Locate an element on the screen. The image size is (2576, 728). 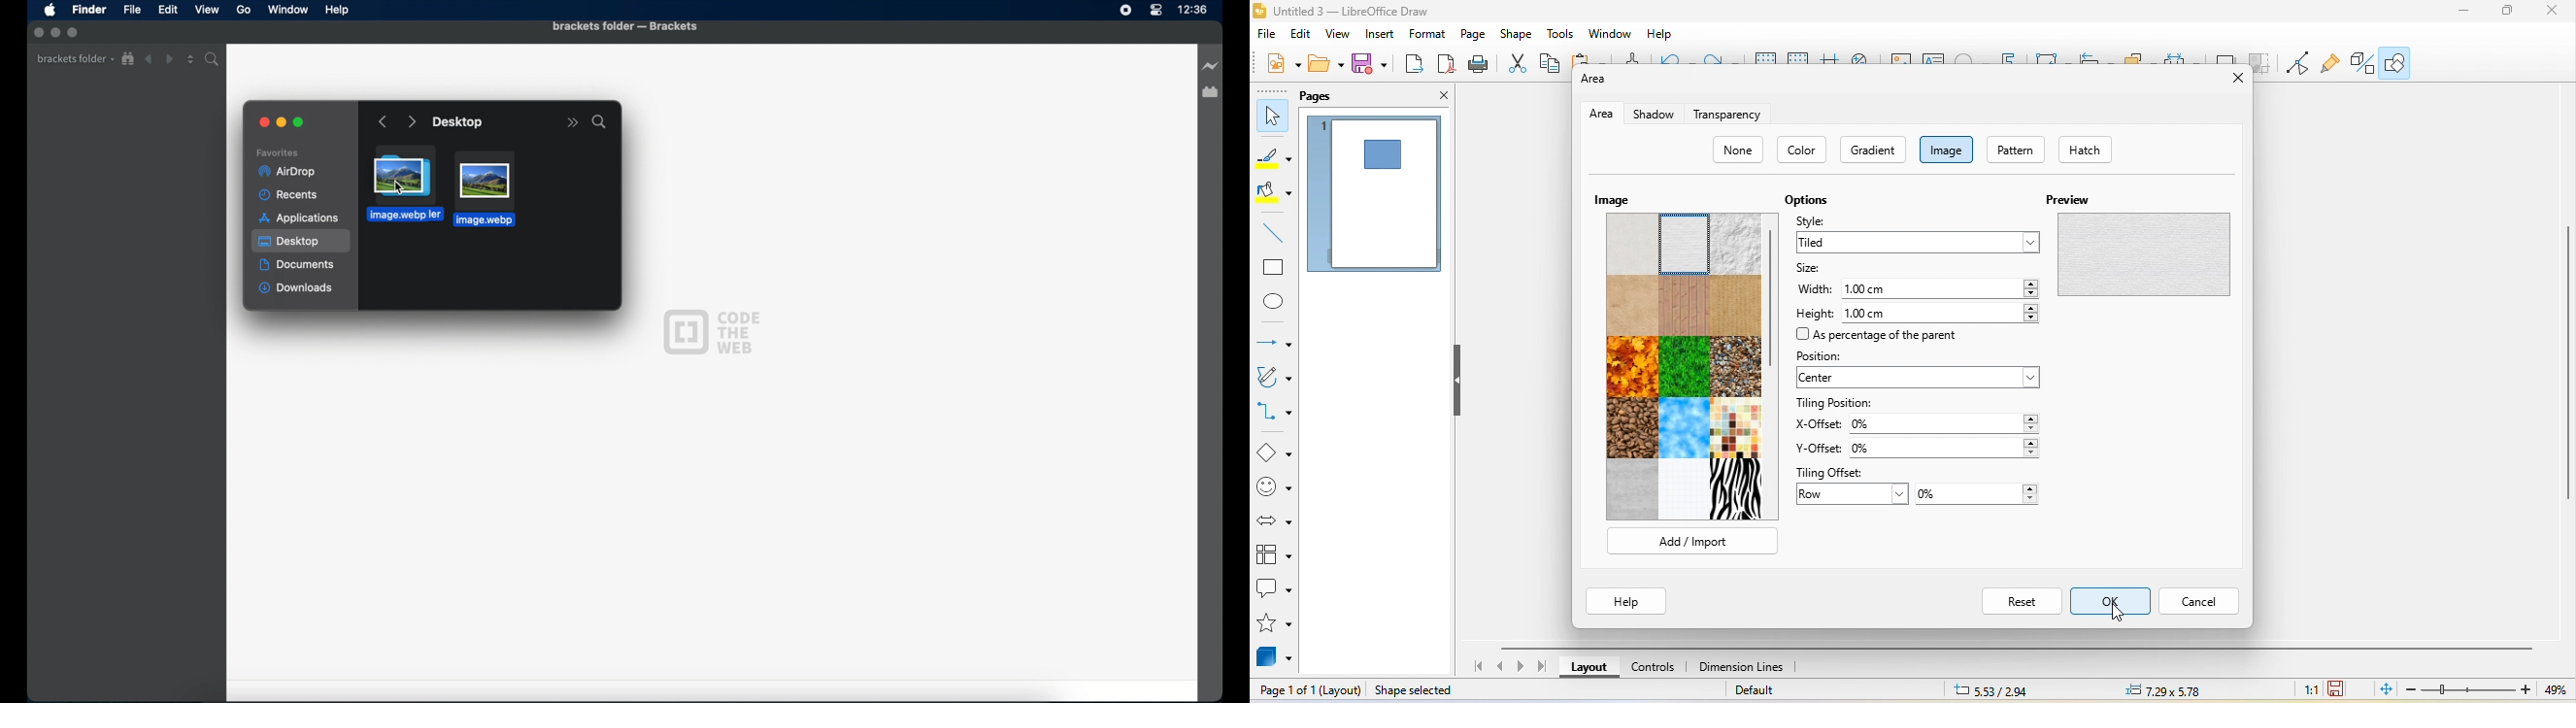
line color is located at coordinates (1273, 159).